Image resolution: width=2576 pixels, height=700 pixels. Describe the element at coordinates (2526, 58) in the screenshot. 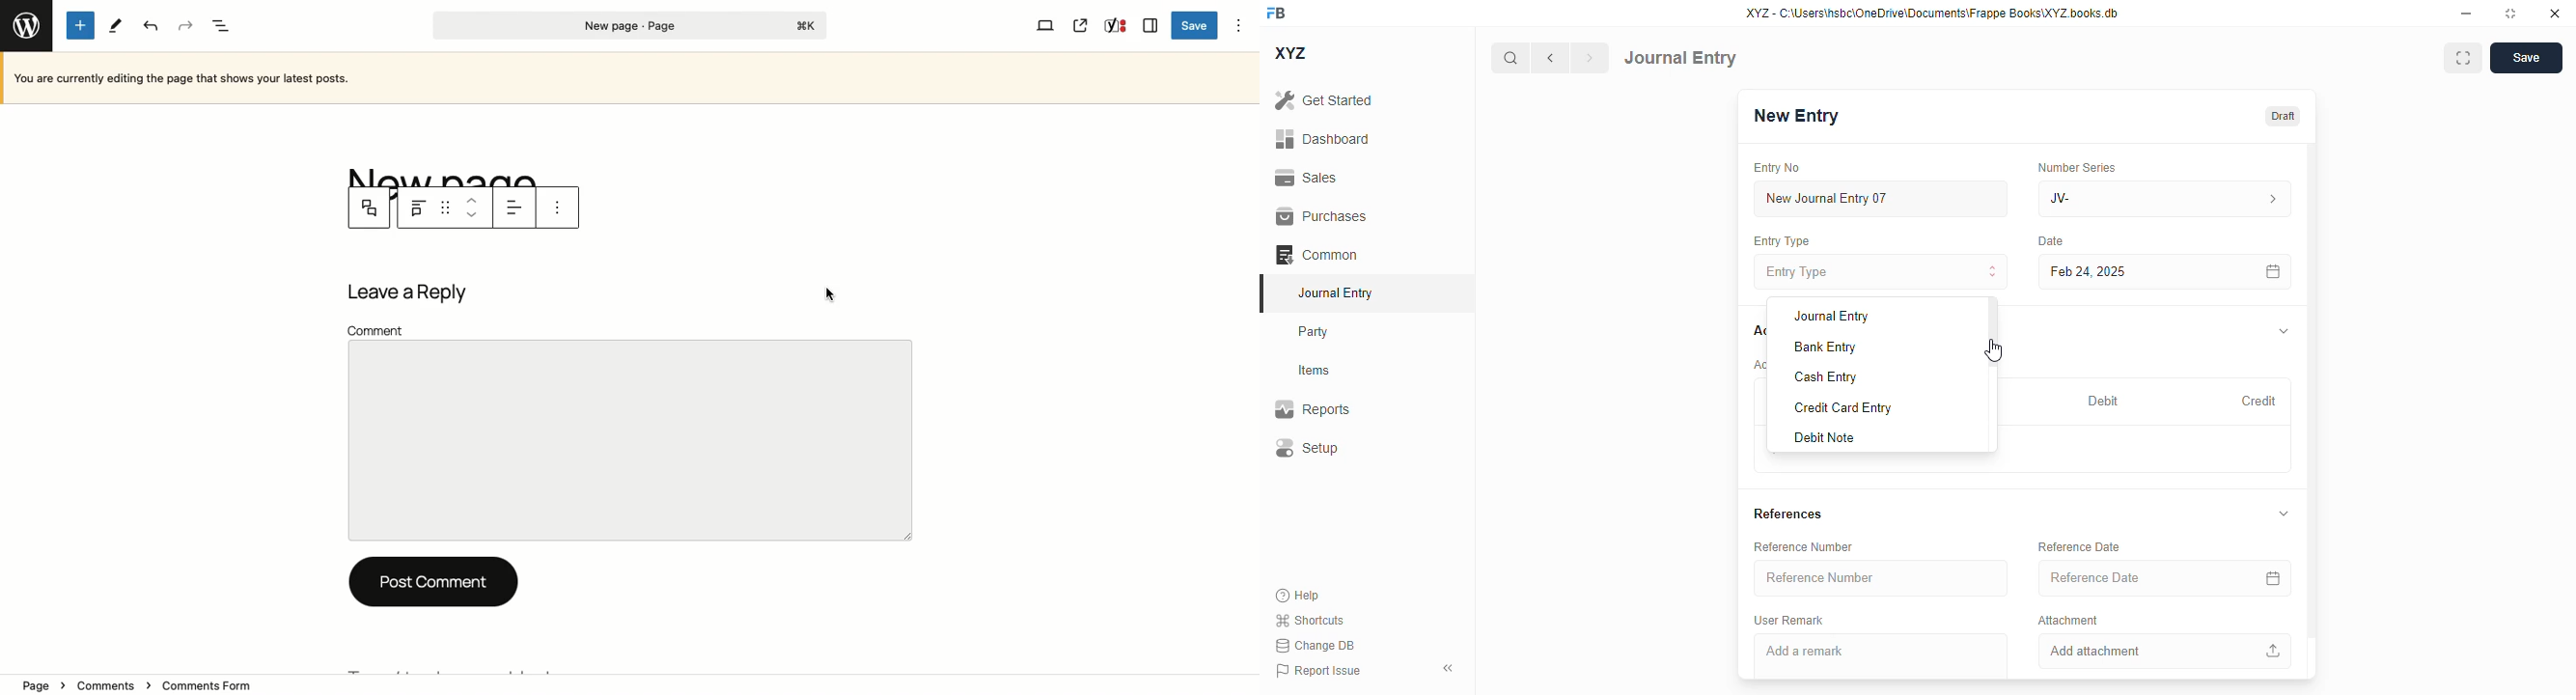

I see `save` at that location.